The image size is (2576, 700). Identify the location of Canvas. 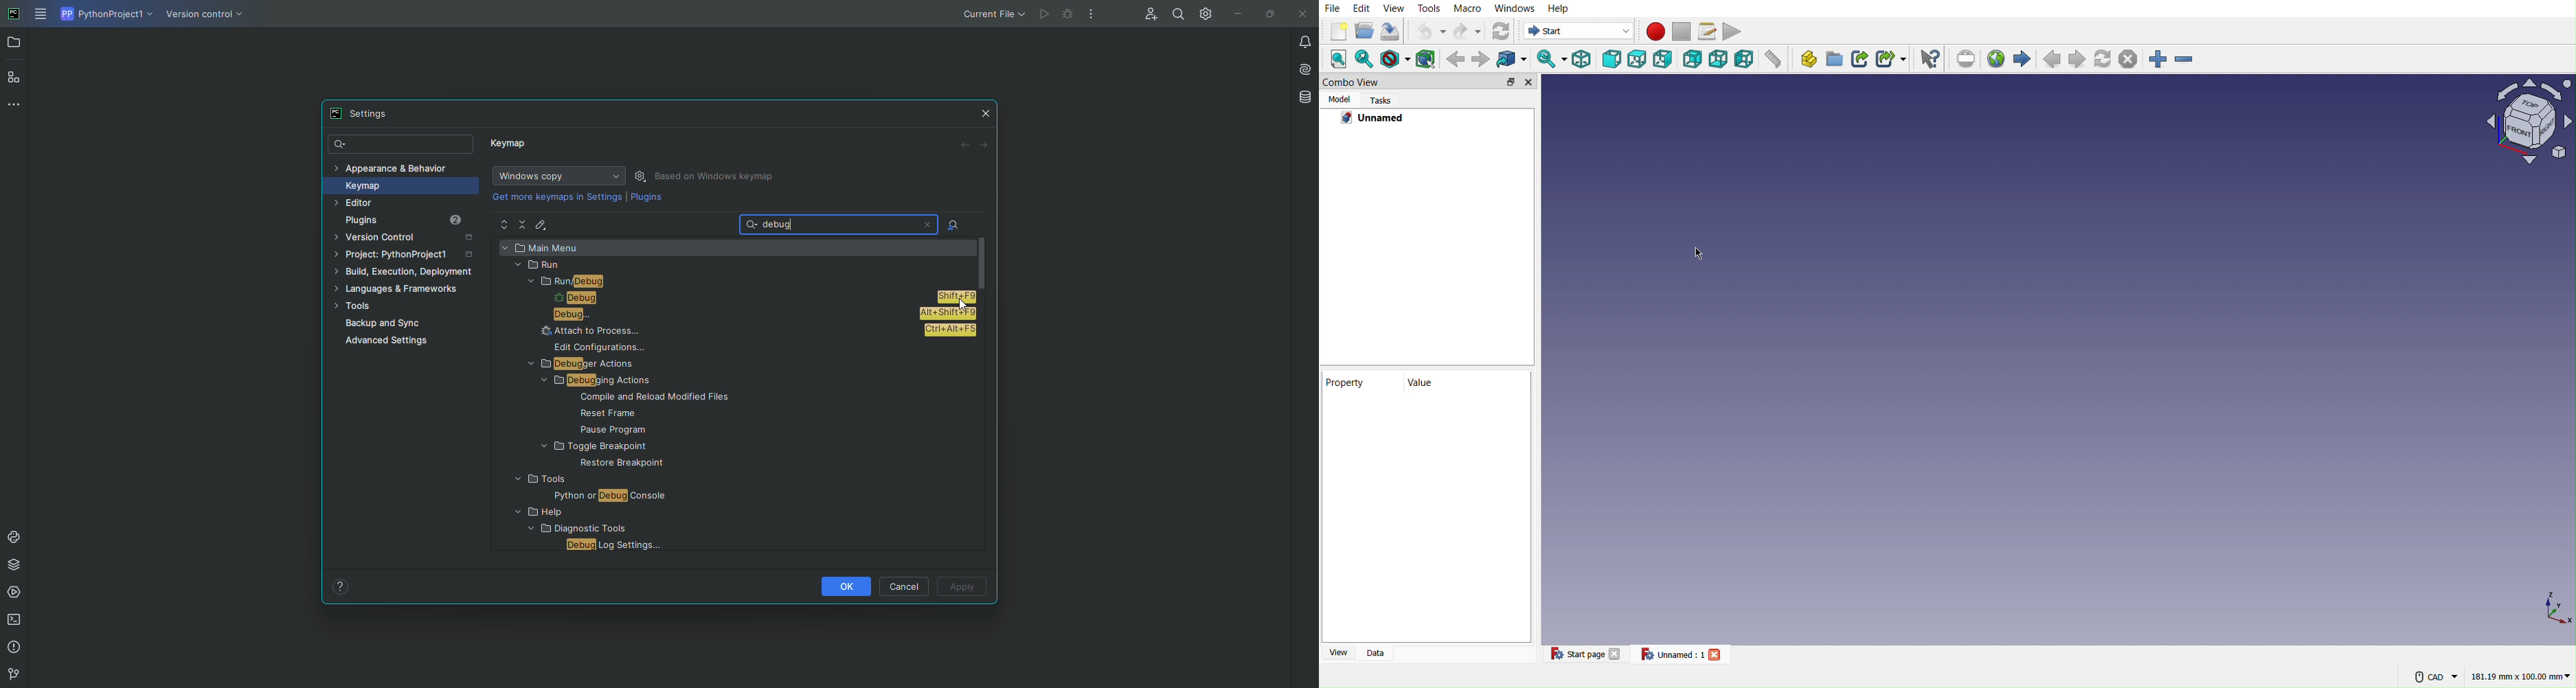
(2003, 360).